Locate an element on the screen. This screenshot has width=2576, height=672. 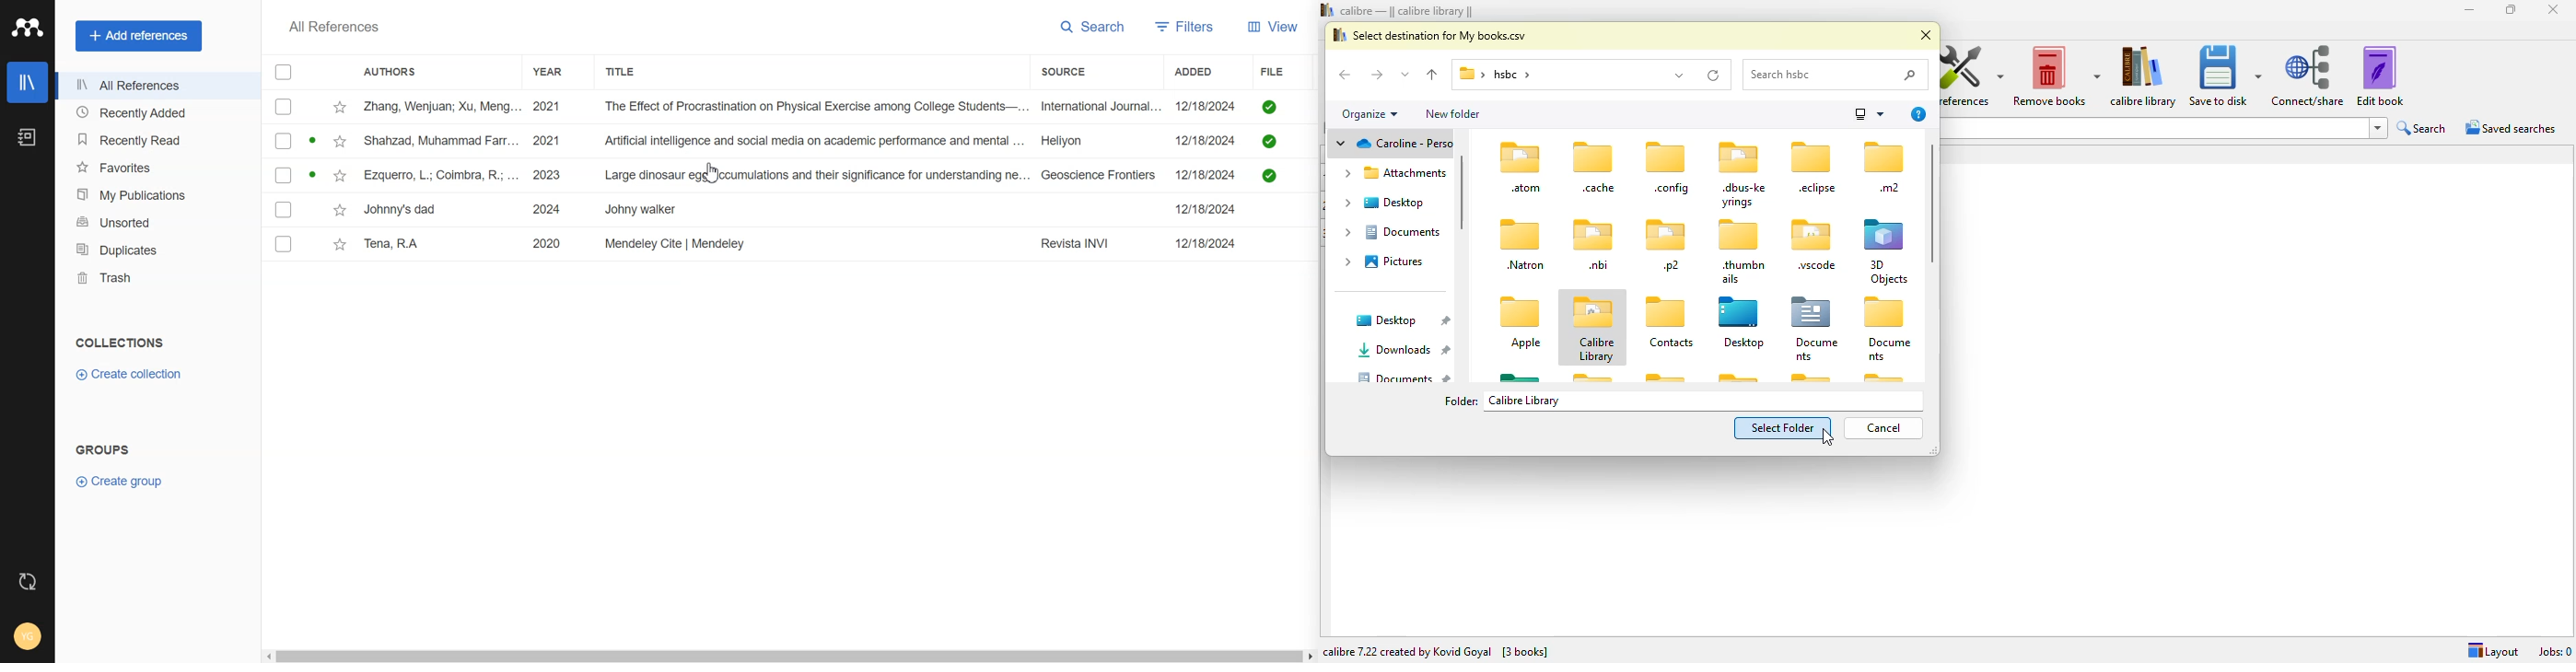
File is located at coordinates (763, 244).